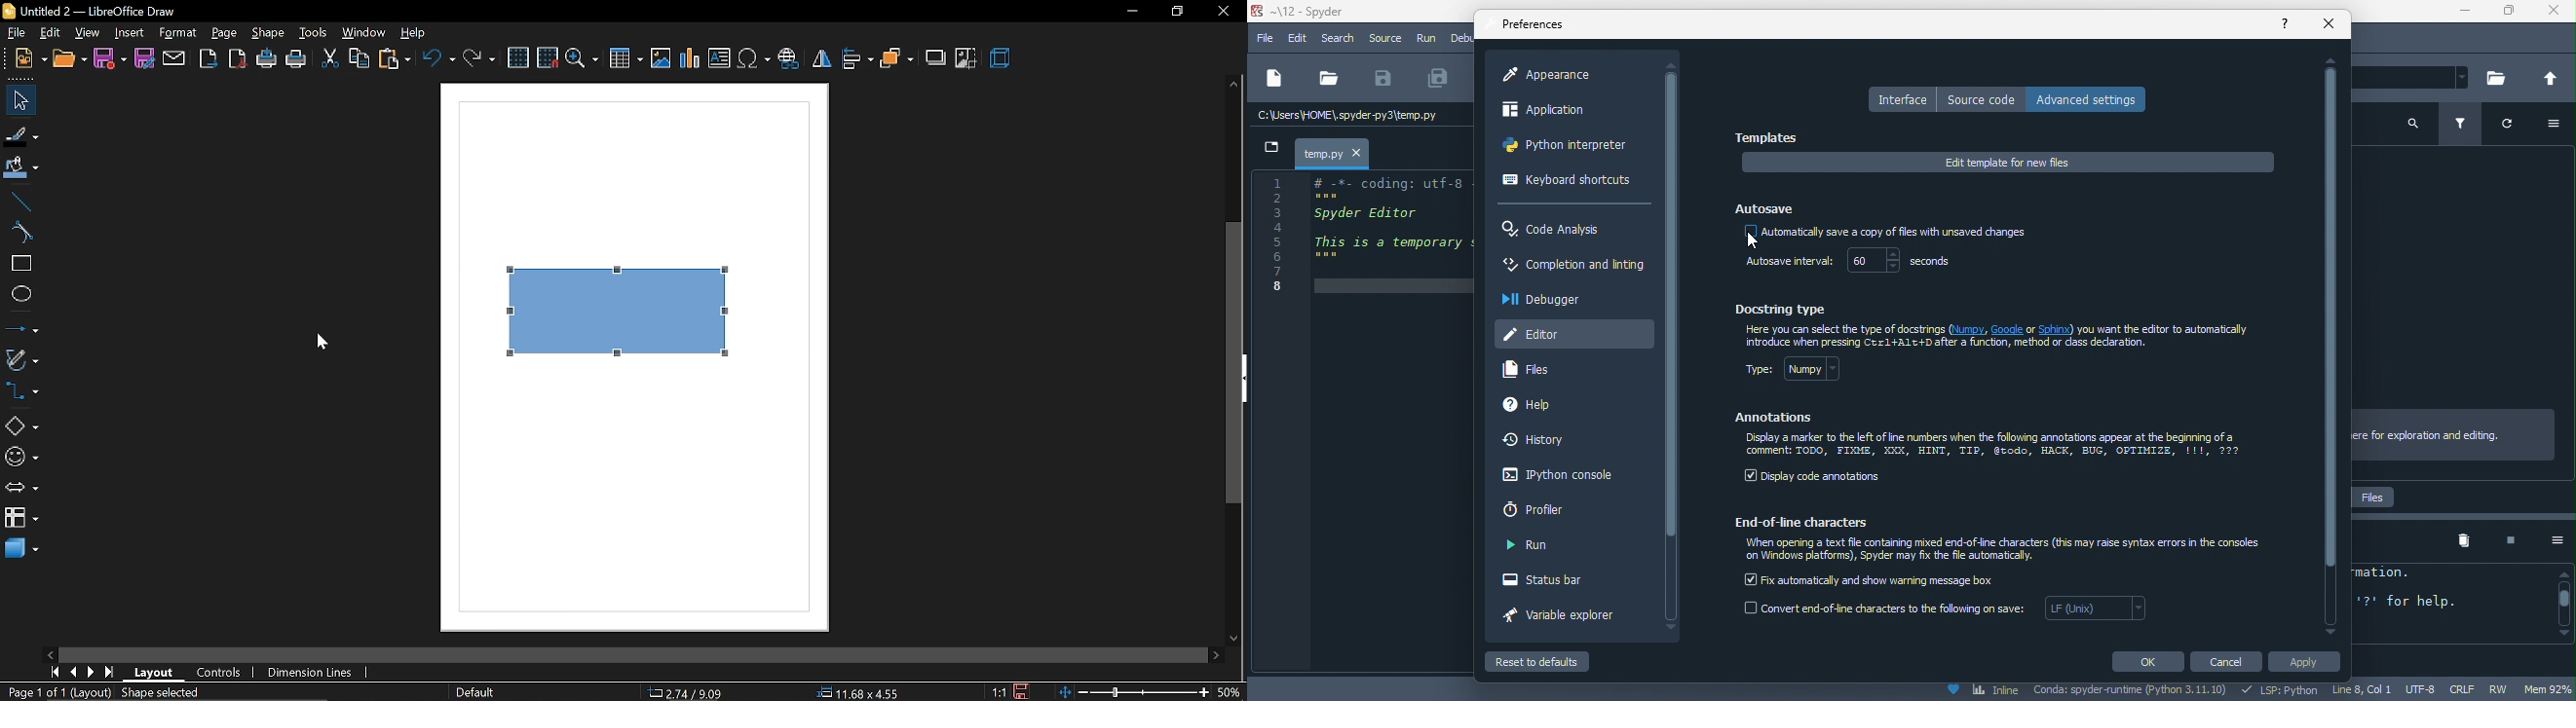 The height and width of the screenshot is (728, 2576). What do you see at coordinates (2309, 664) in the screenshot?
I see `apply` at bounding box center [2309, 664].